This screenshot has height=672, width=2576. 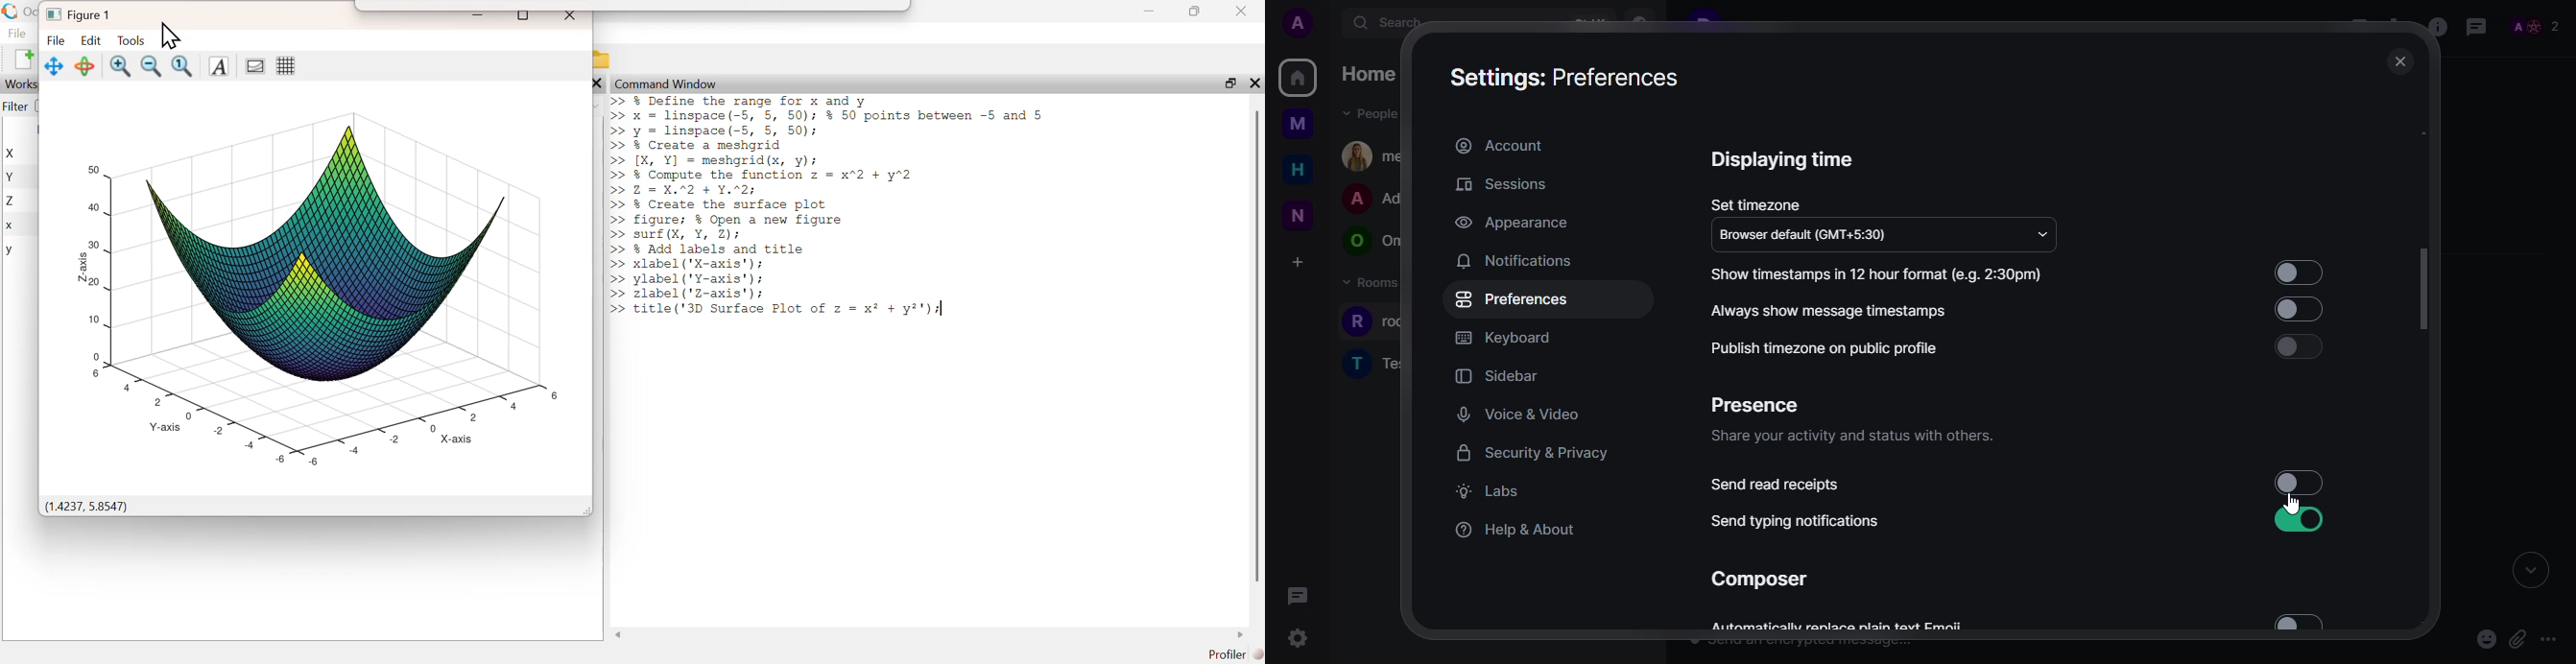 What do you see at coordinates (1889, 311) in the screenshot?
I see `Always show message timestamps` at bounding box center [1889, 311].